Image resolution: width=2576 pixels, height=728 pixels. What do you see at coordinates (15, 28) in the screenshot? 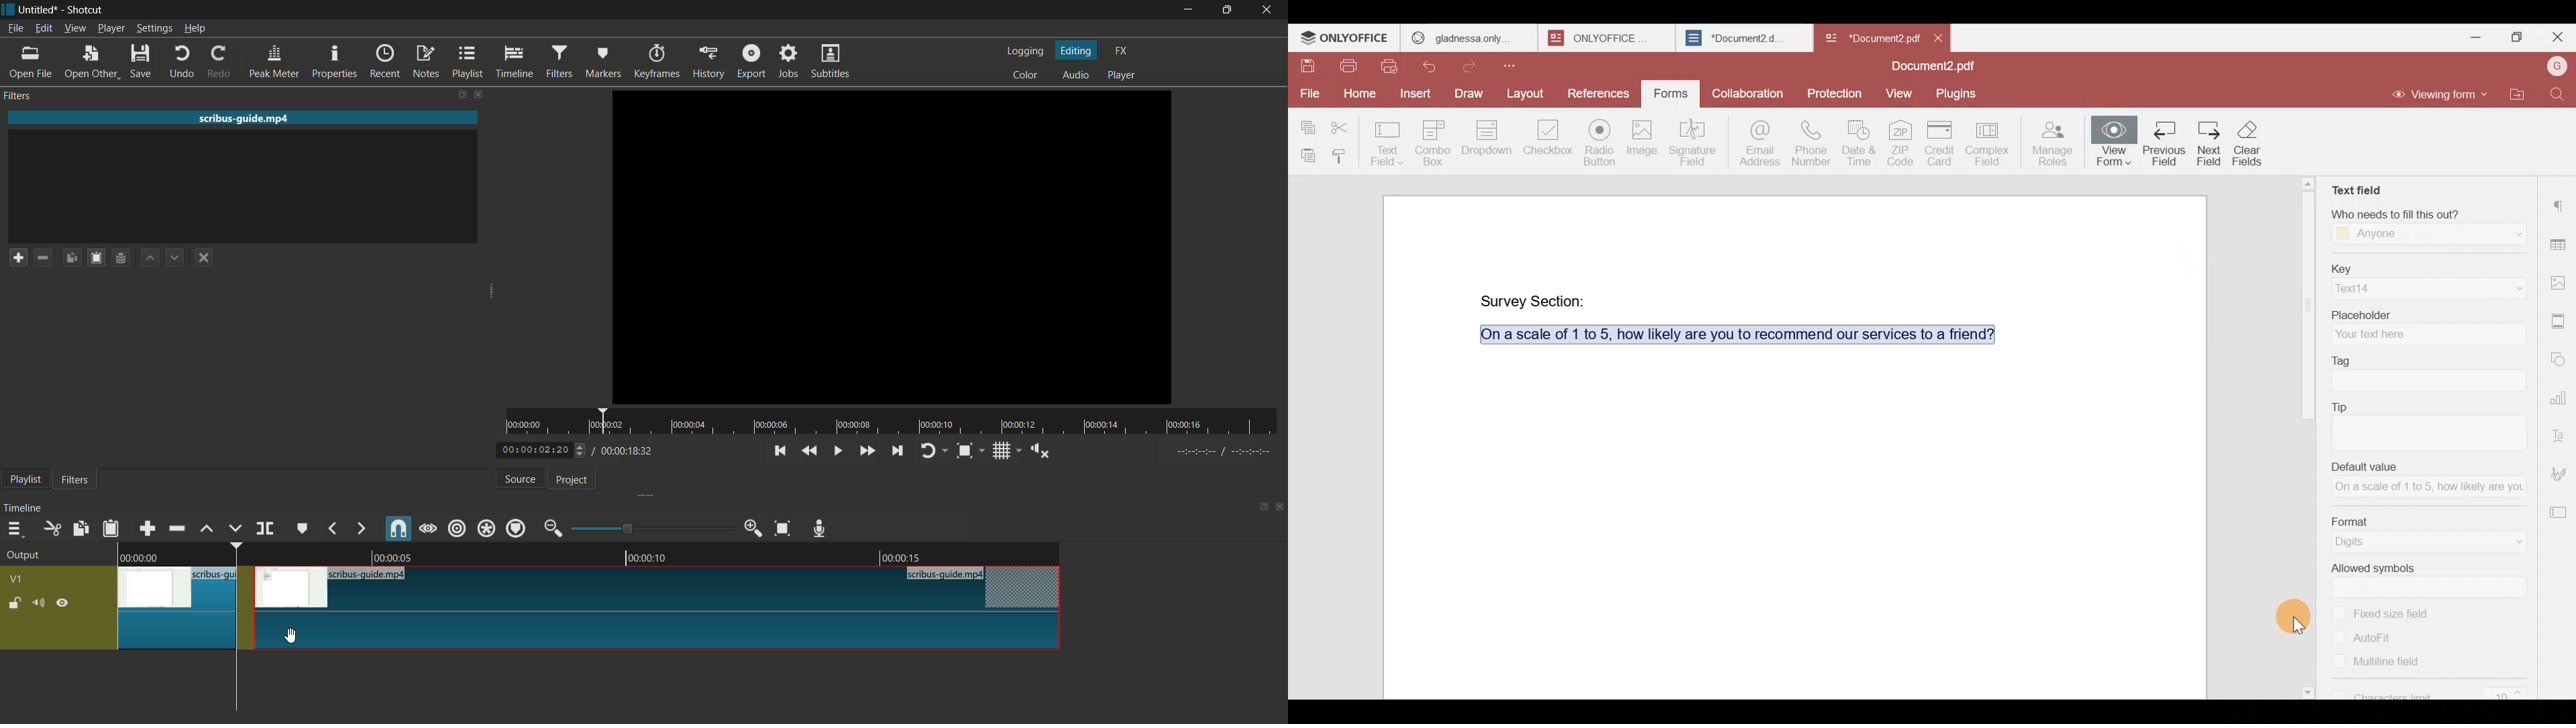
I see `file menu` at bounding box center [15, 28].